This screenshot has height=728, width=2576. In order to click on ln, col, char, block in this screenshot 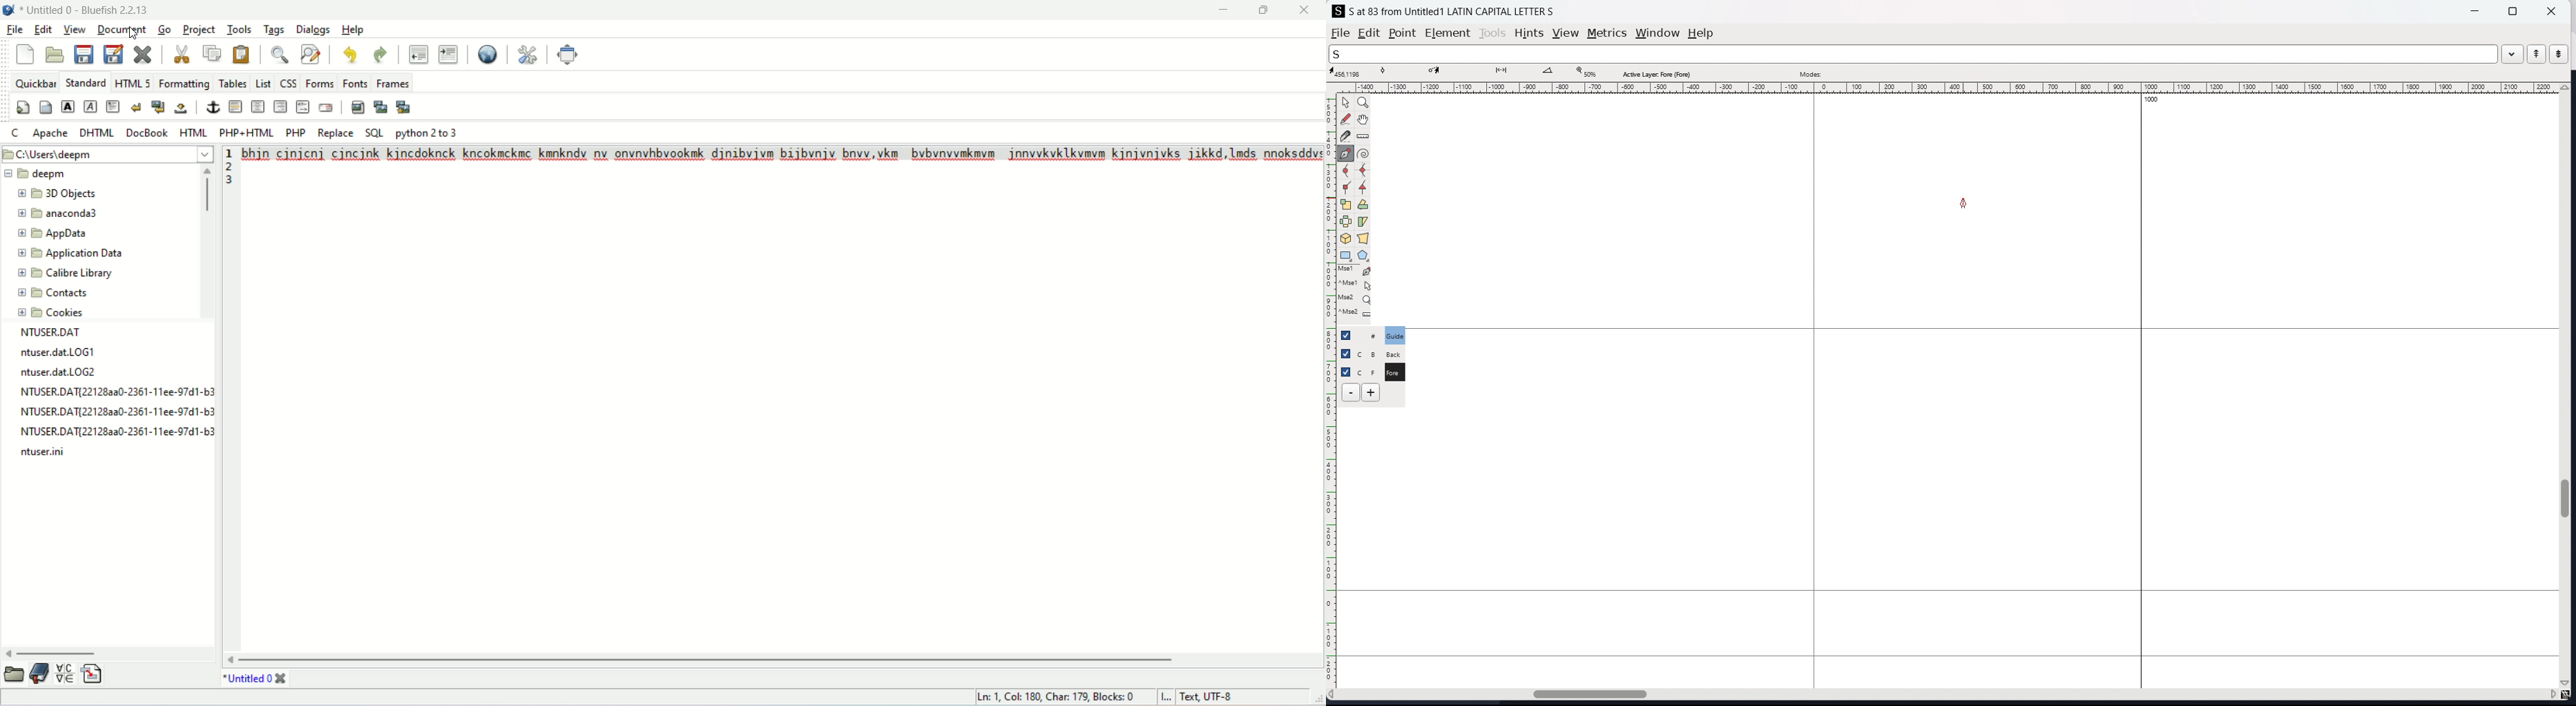, I will do `click(1055, 696)`.